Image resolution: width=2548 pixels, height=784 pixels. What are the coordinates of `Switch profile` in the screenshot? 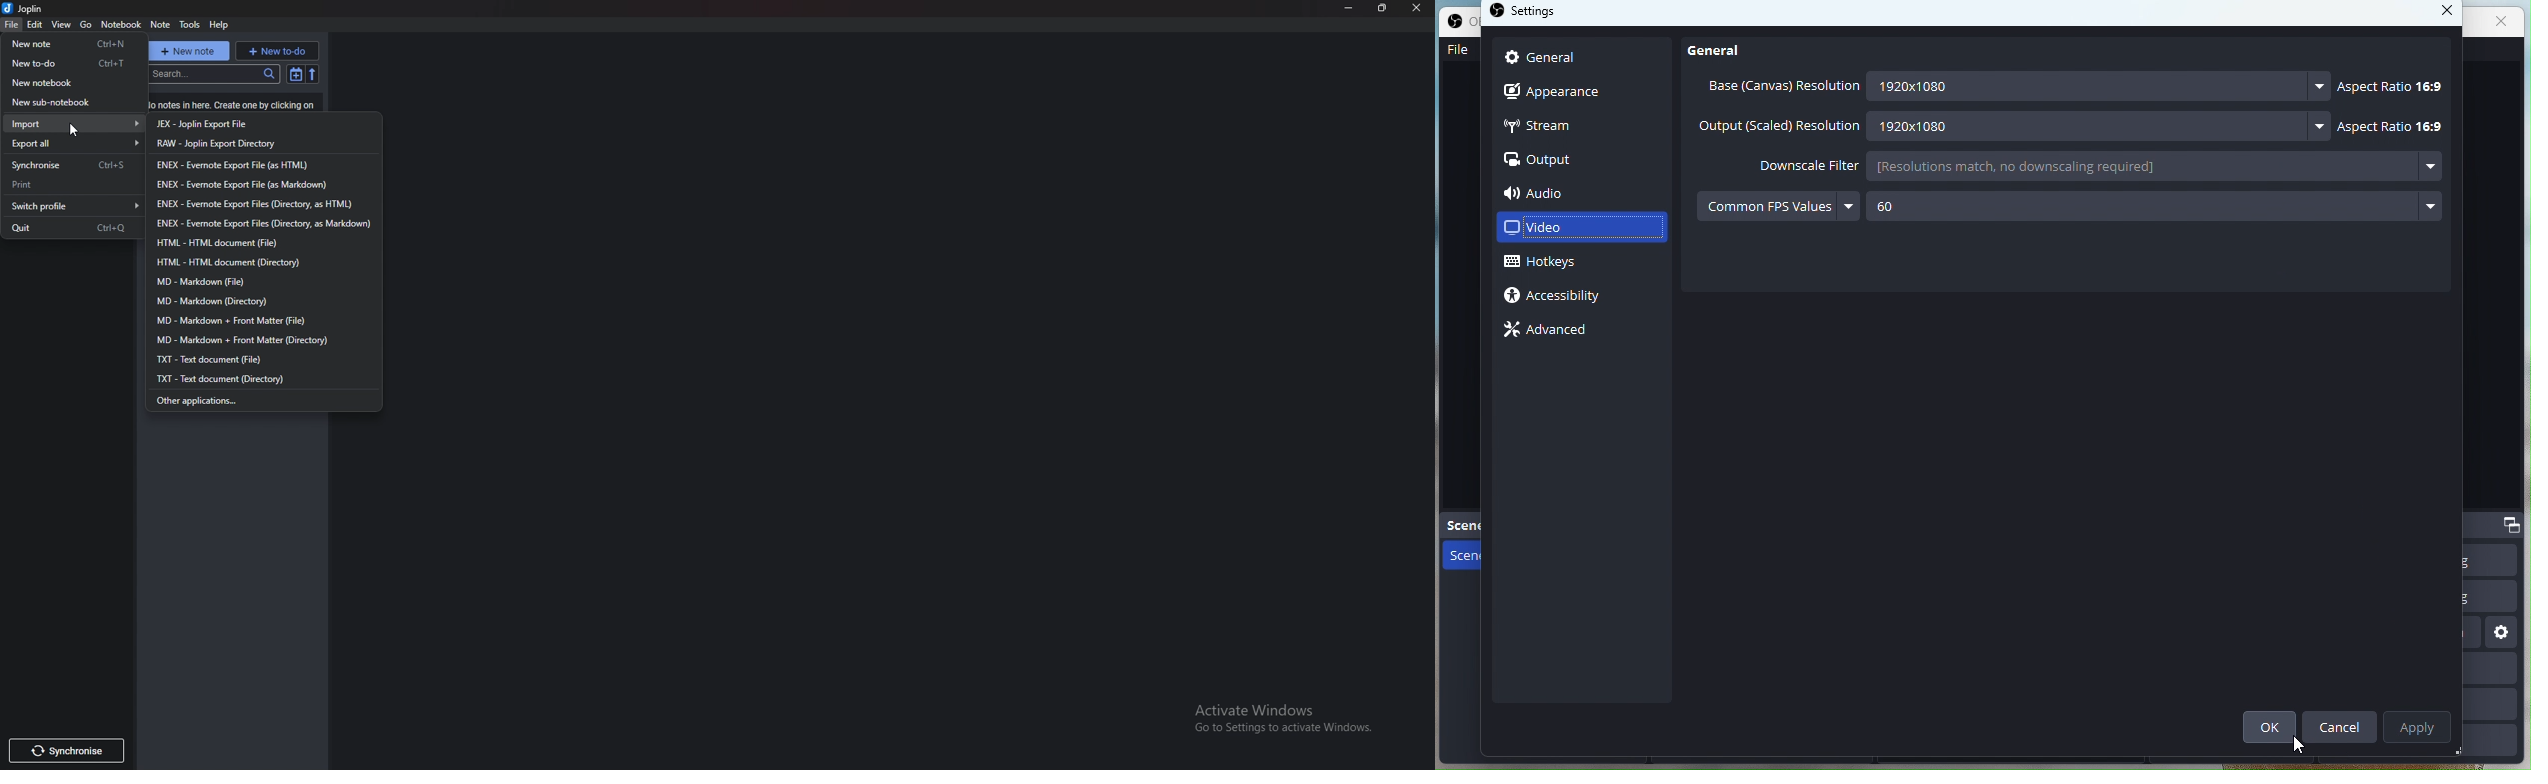 It's located at (73, 206).